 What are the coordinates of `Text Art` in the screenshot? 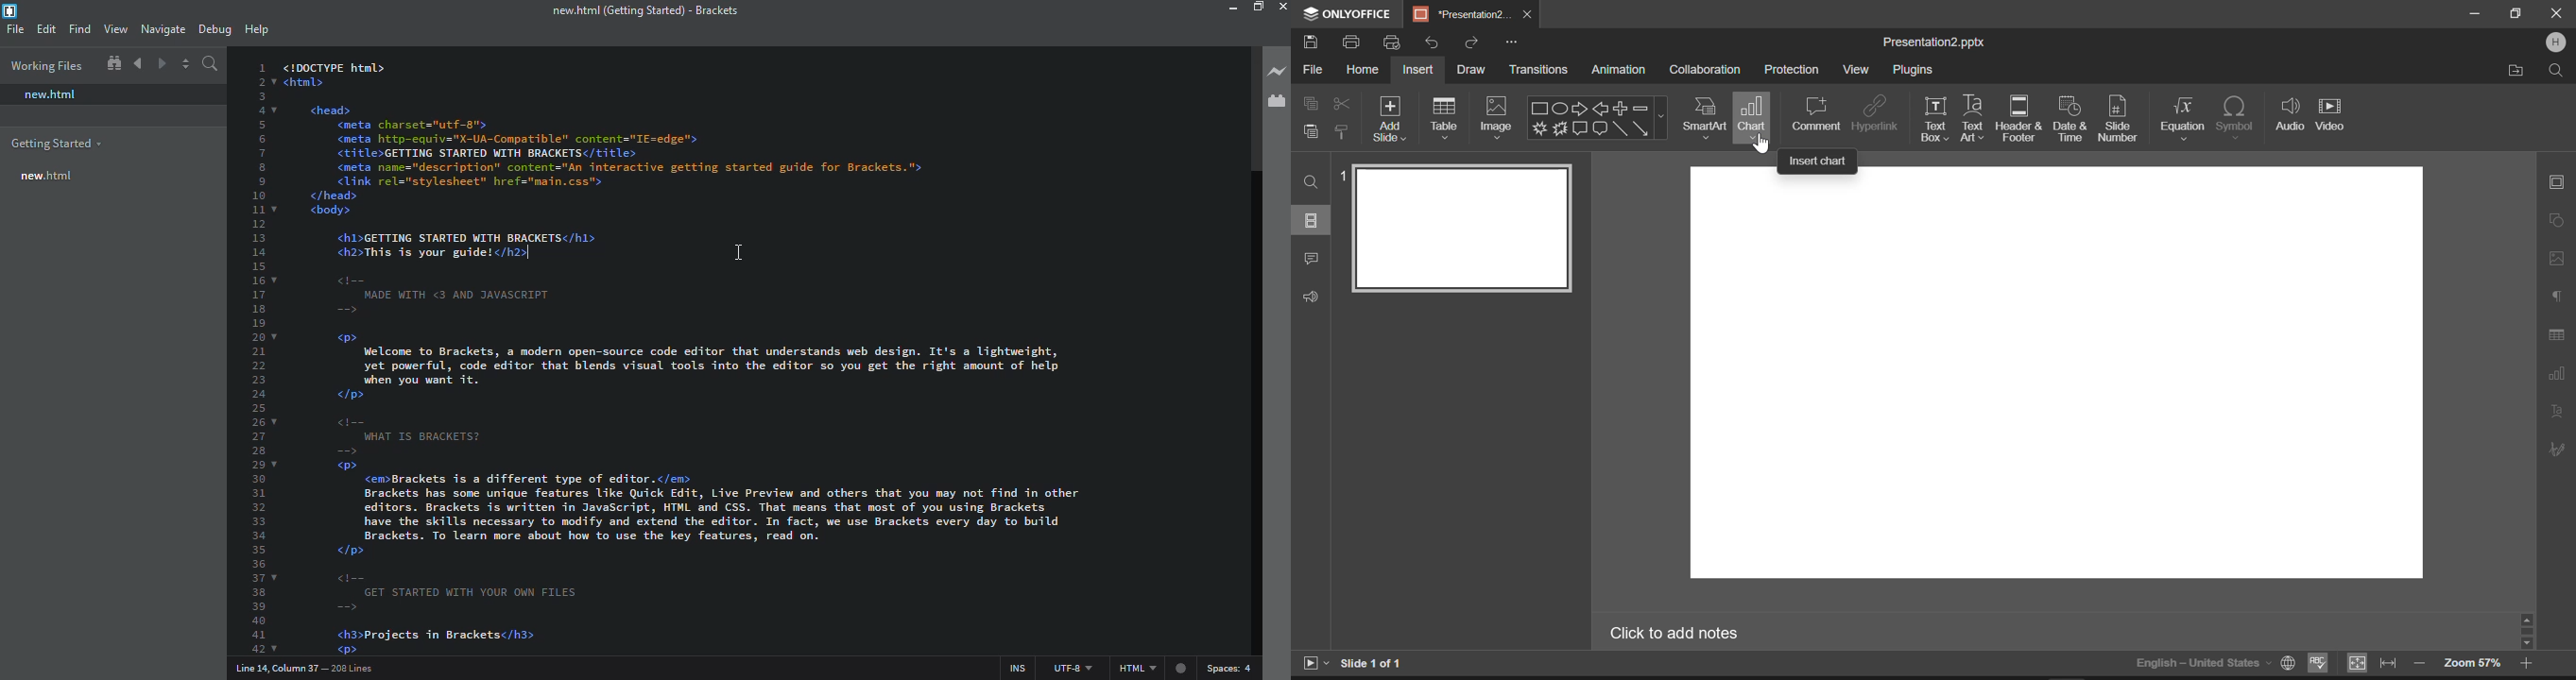 It's located at (1971, 118).